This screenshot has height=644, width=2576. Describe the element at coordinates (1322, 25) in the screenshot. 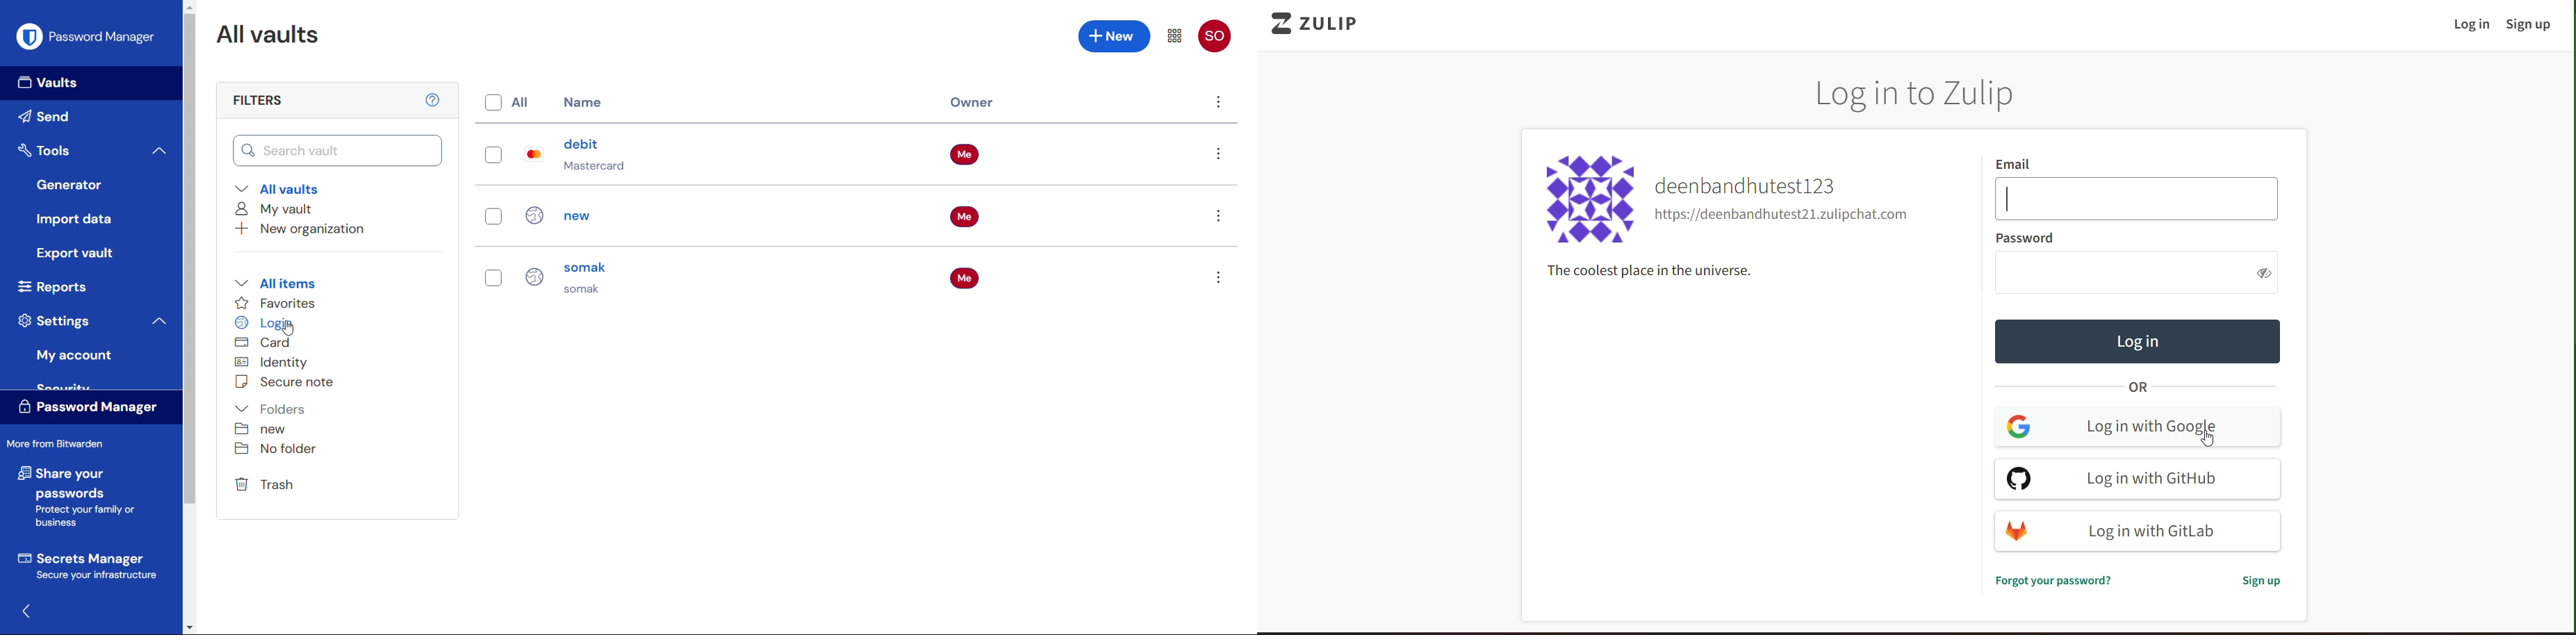

I see `logo and title` at that location.